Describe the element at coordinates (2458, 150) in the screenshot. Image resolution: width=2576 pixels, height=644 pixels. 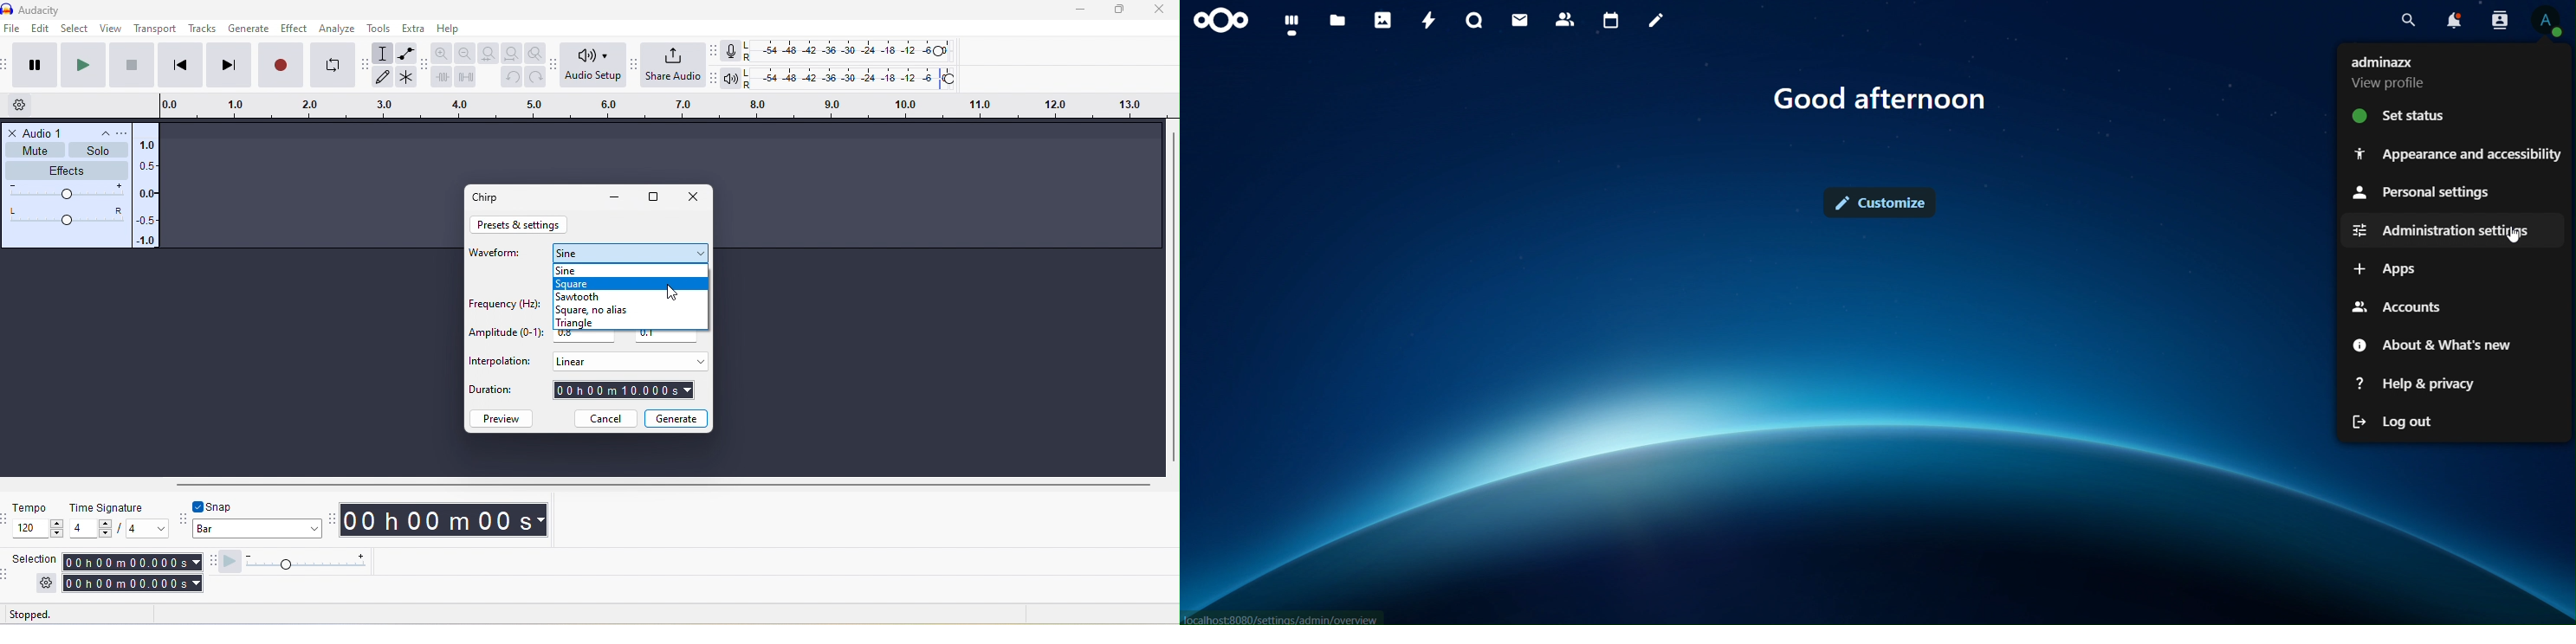
I see `appearance and accessibilty` at that location.